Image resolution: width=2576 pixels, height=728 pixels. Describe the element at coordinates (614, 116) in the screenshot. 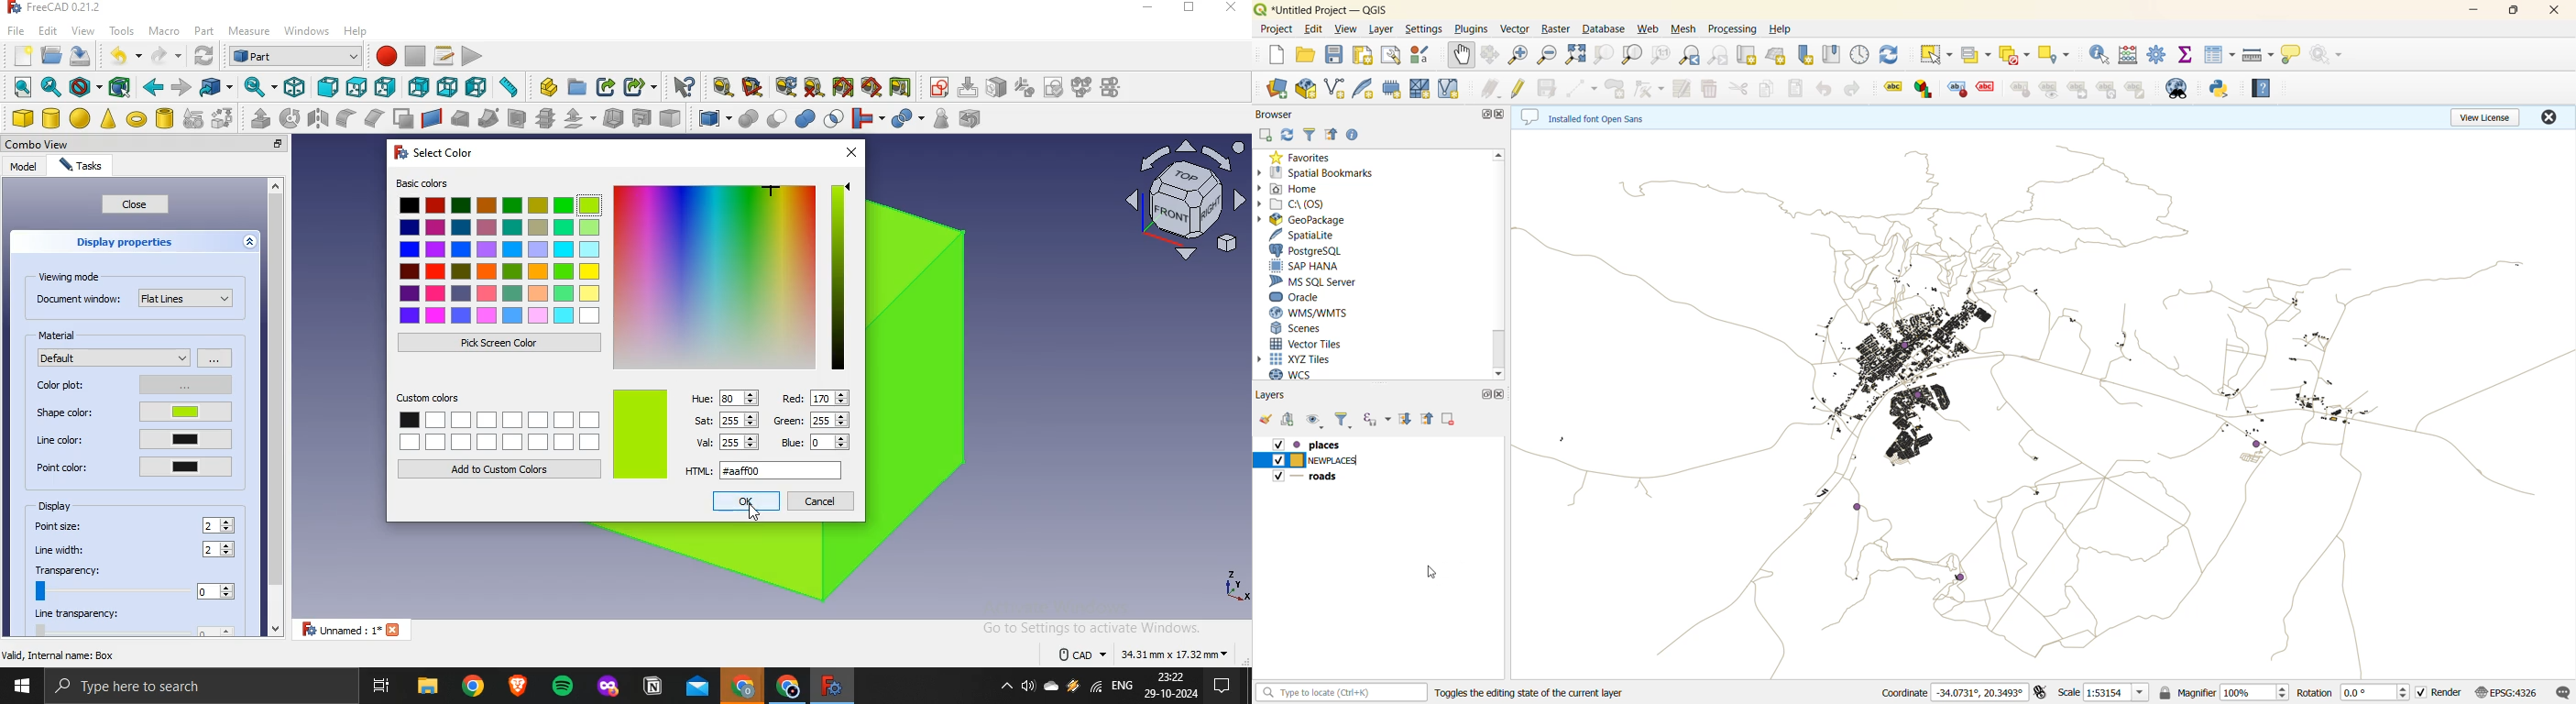

I see `thickness` at that location.